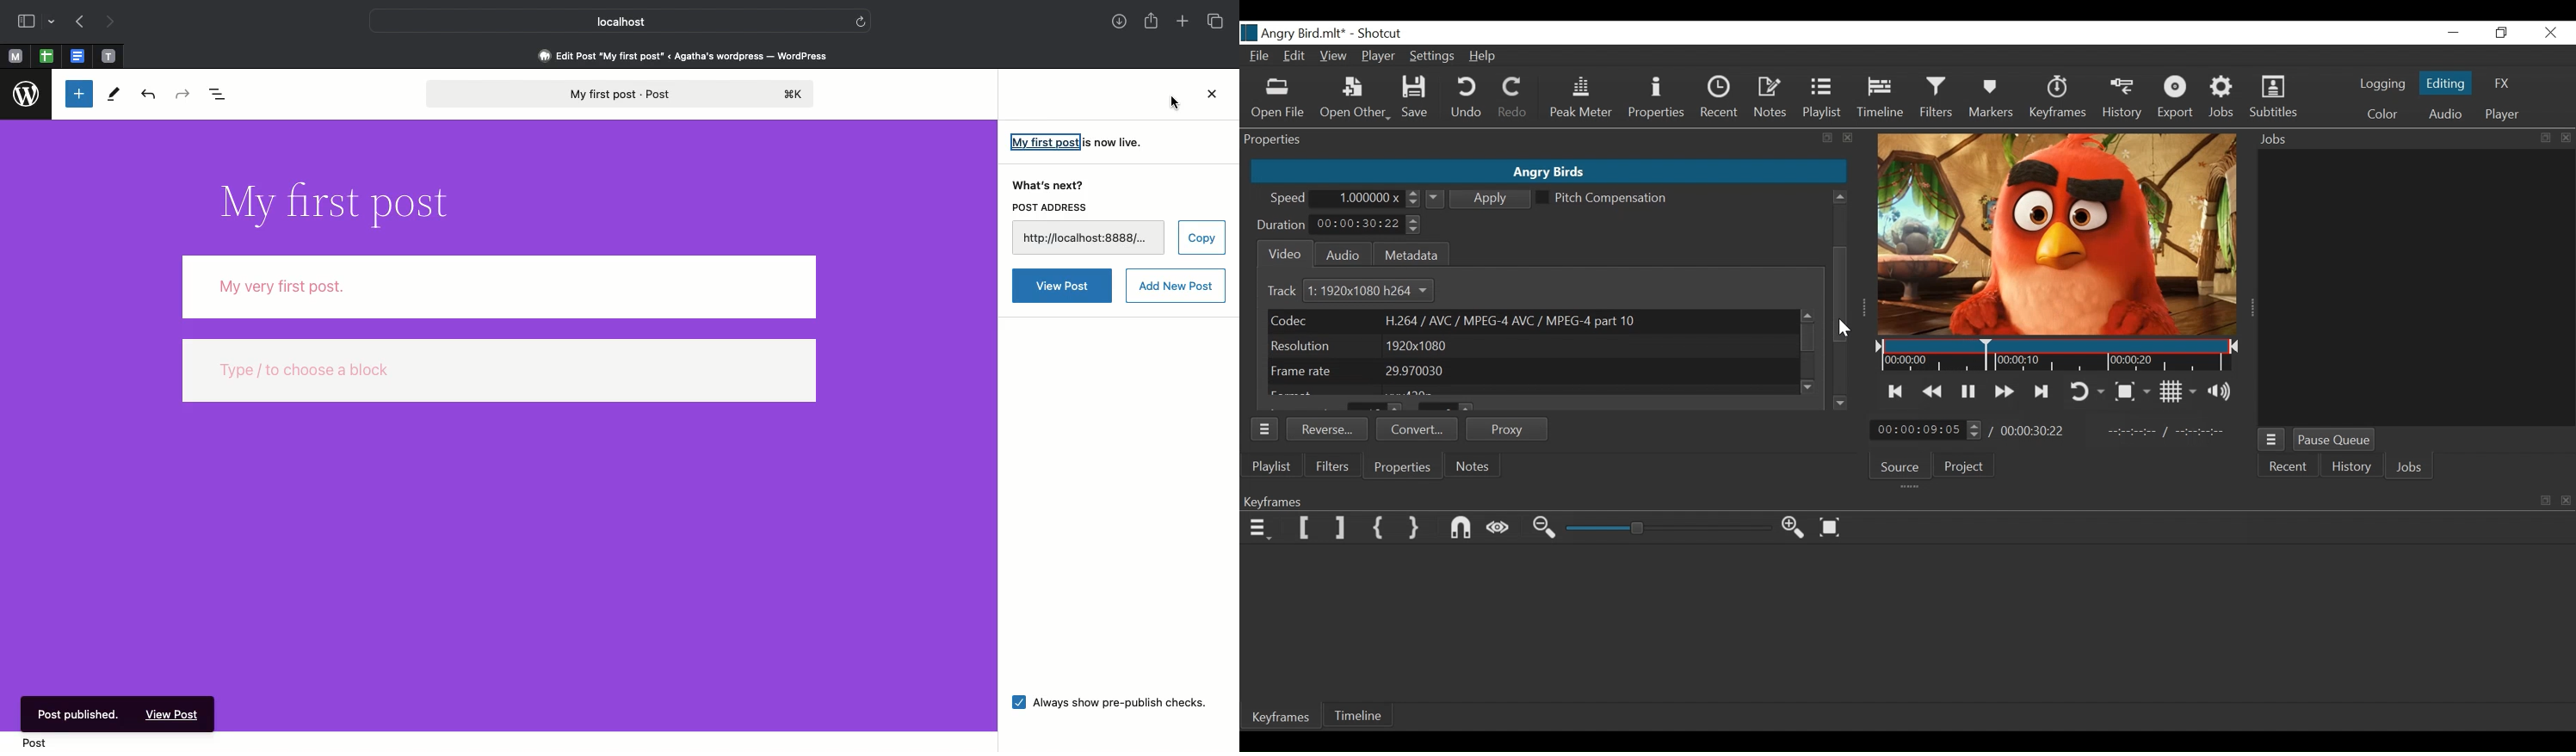 The width and height of the screenshot is (2576, 756). What do you see at coordinates (1283, 719) in the screenshot?
I see `Keyframes` at bounding box center [1283, 719].